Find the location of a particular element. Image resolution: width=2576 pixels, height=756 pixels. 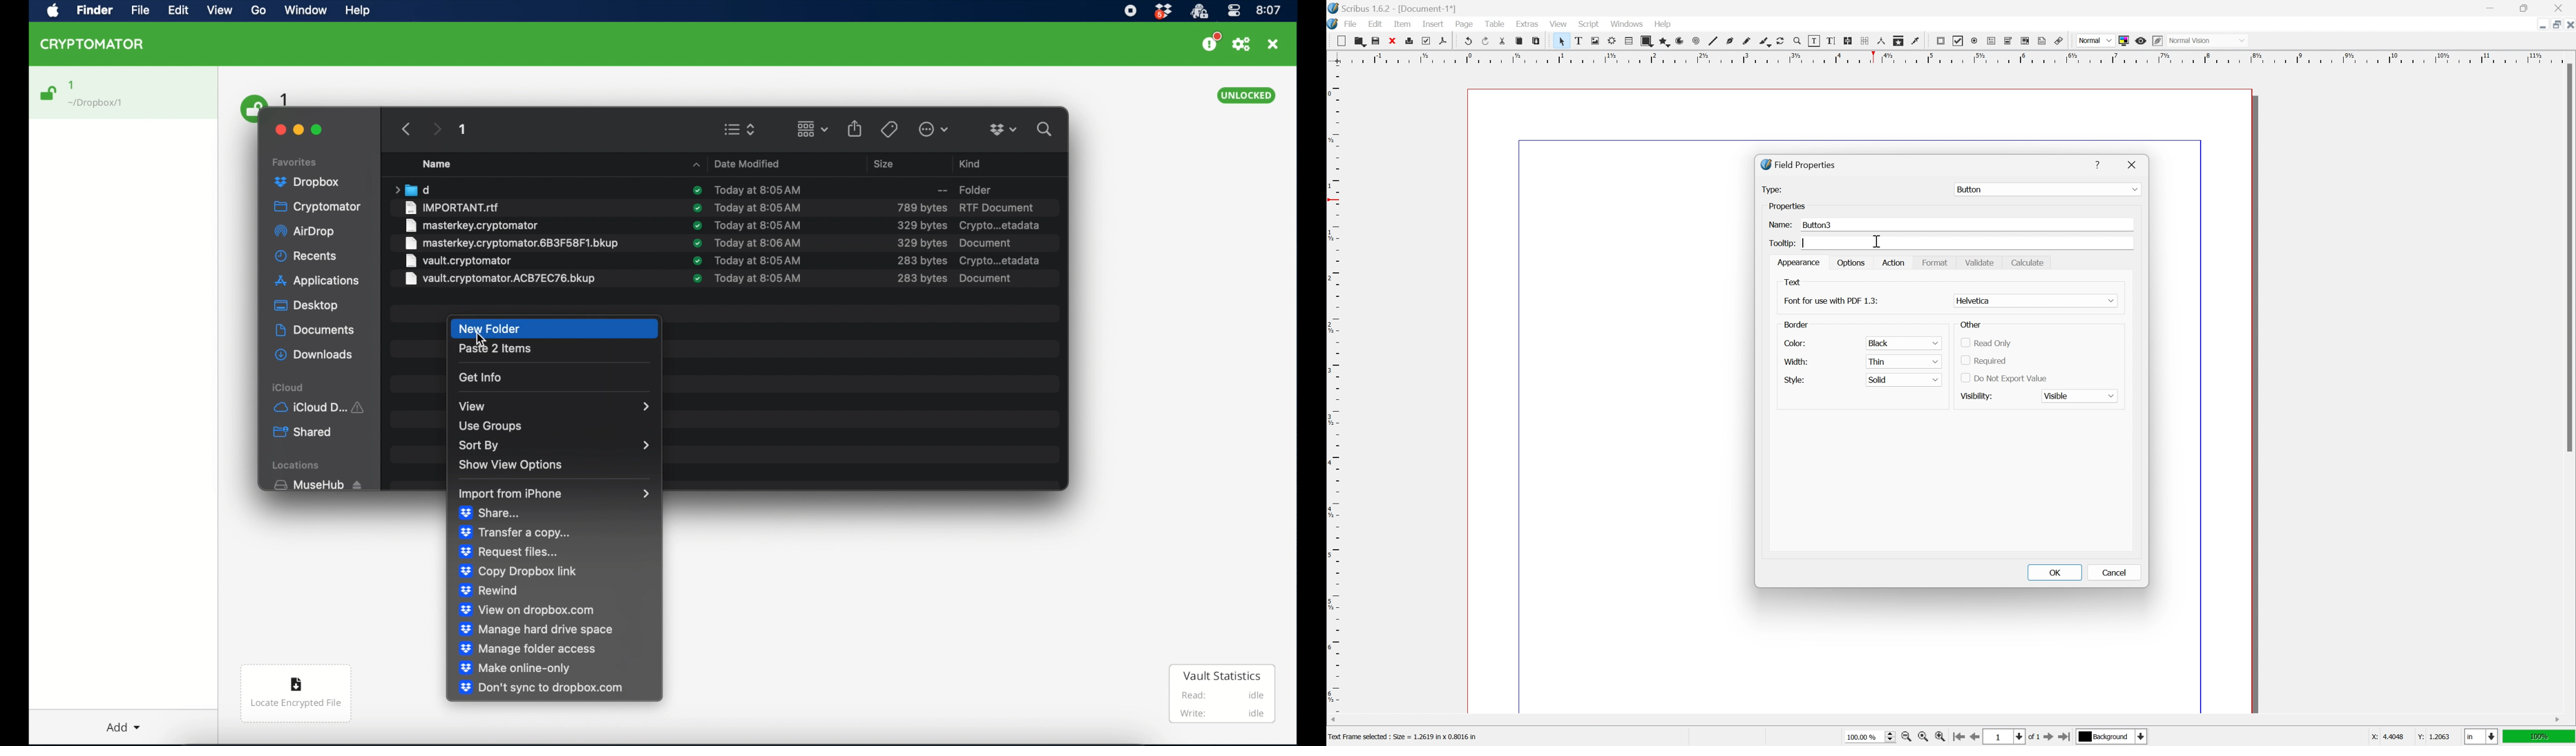

pdf push button is located at coordinates (1941, 40).